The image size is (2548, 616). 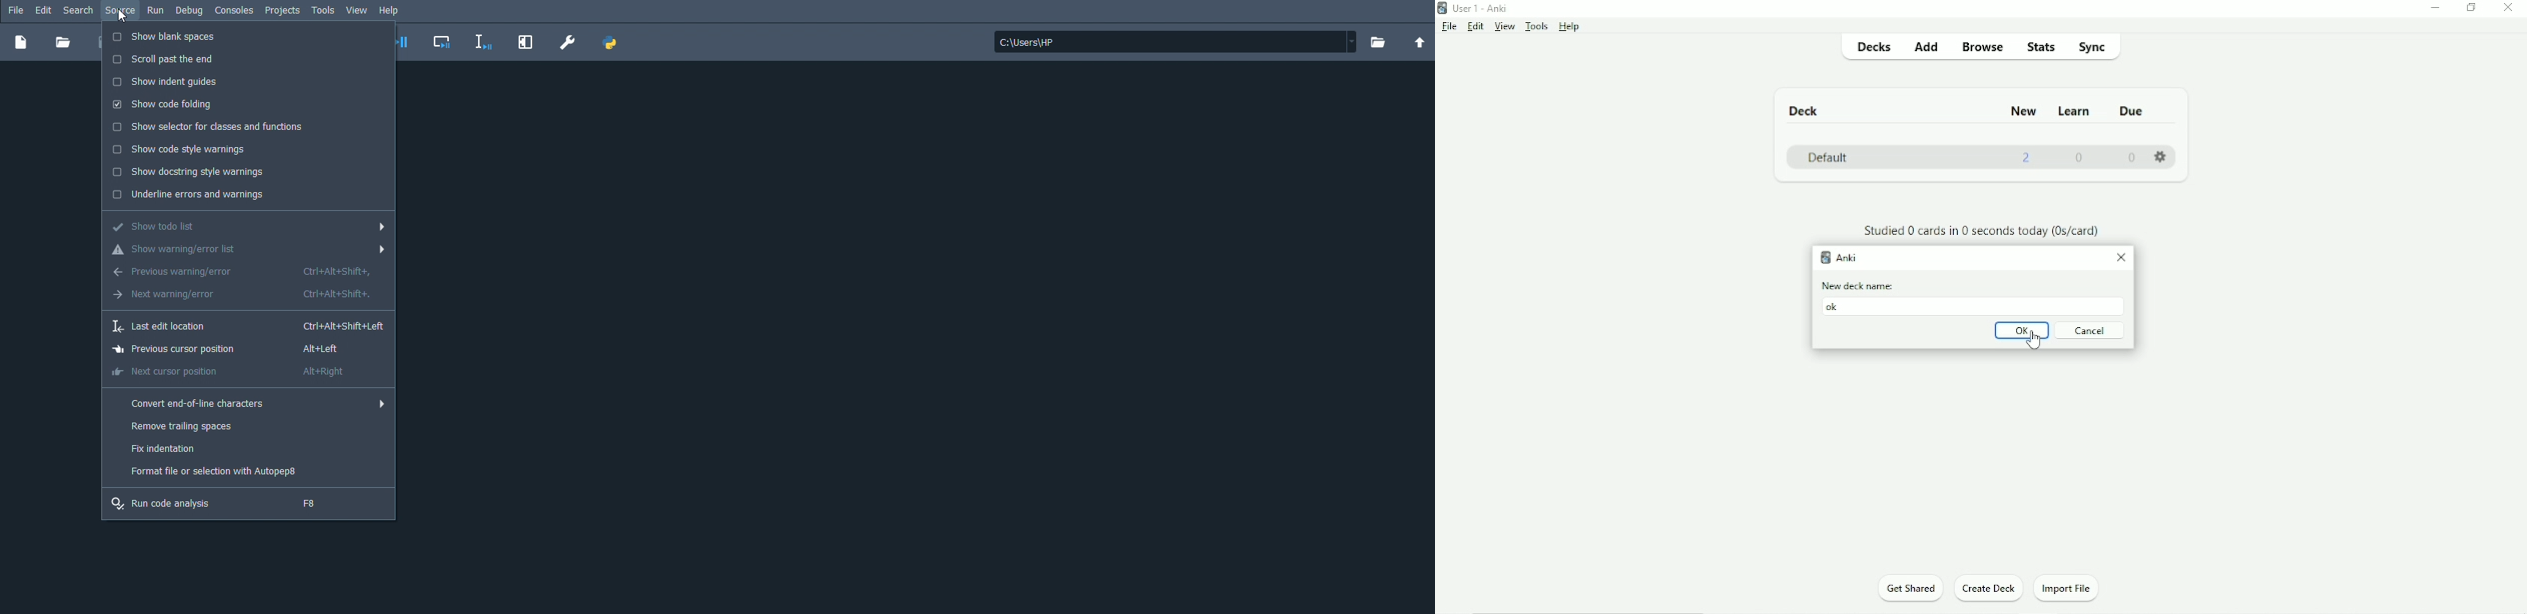 What do you see at coordinates (1984, 46) in the screenshot?
I see `Browse` at bounding box center [1984, 46].